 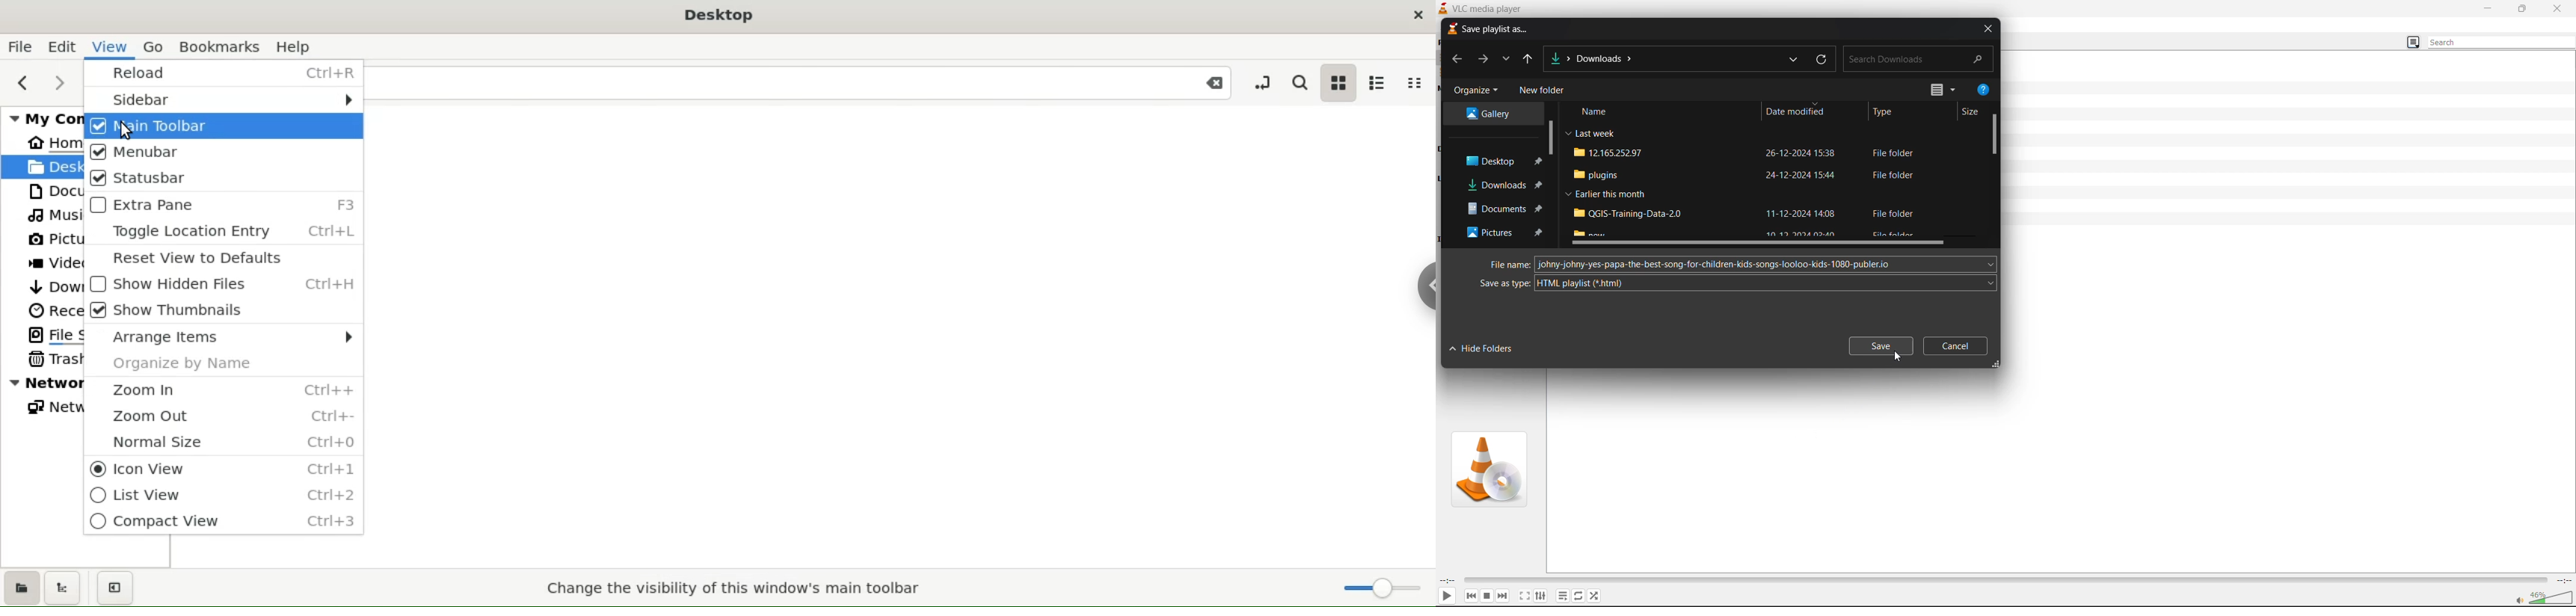 I want to click on previous, so click(x=1468, y=595).